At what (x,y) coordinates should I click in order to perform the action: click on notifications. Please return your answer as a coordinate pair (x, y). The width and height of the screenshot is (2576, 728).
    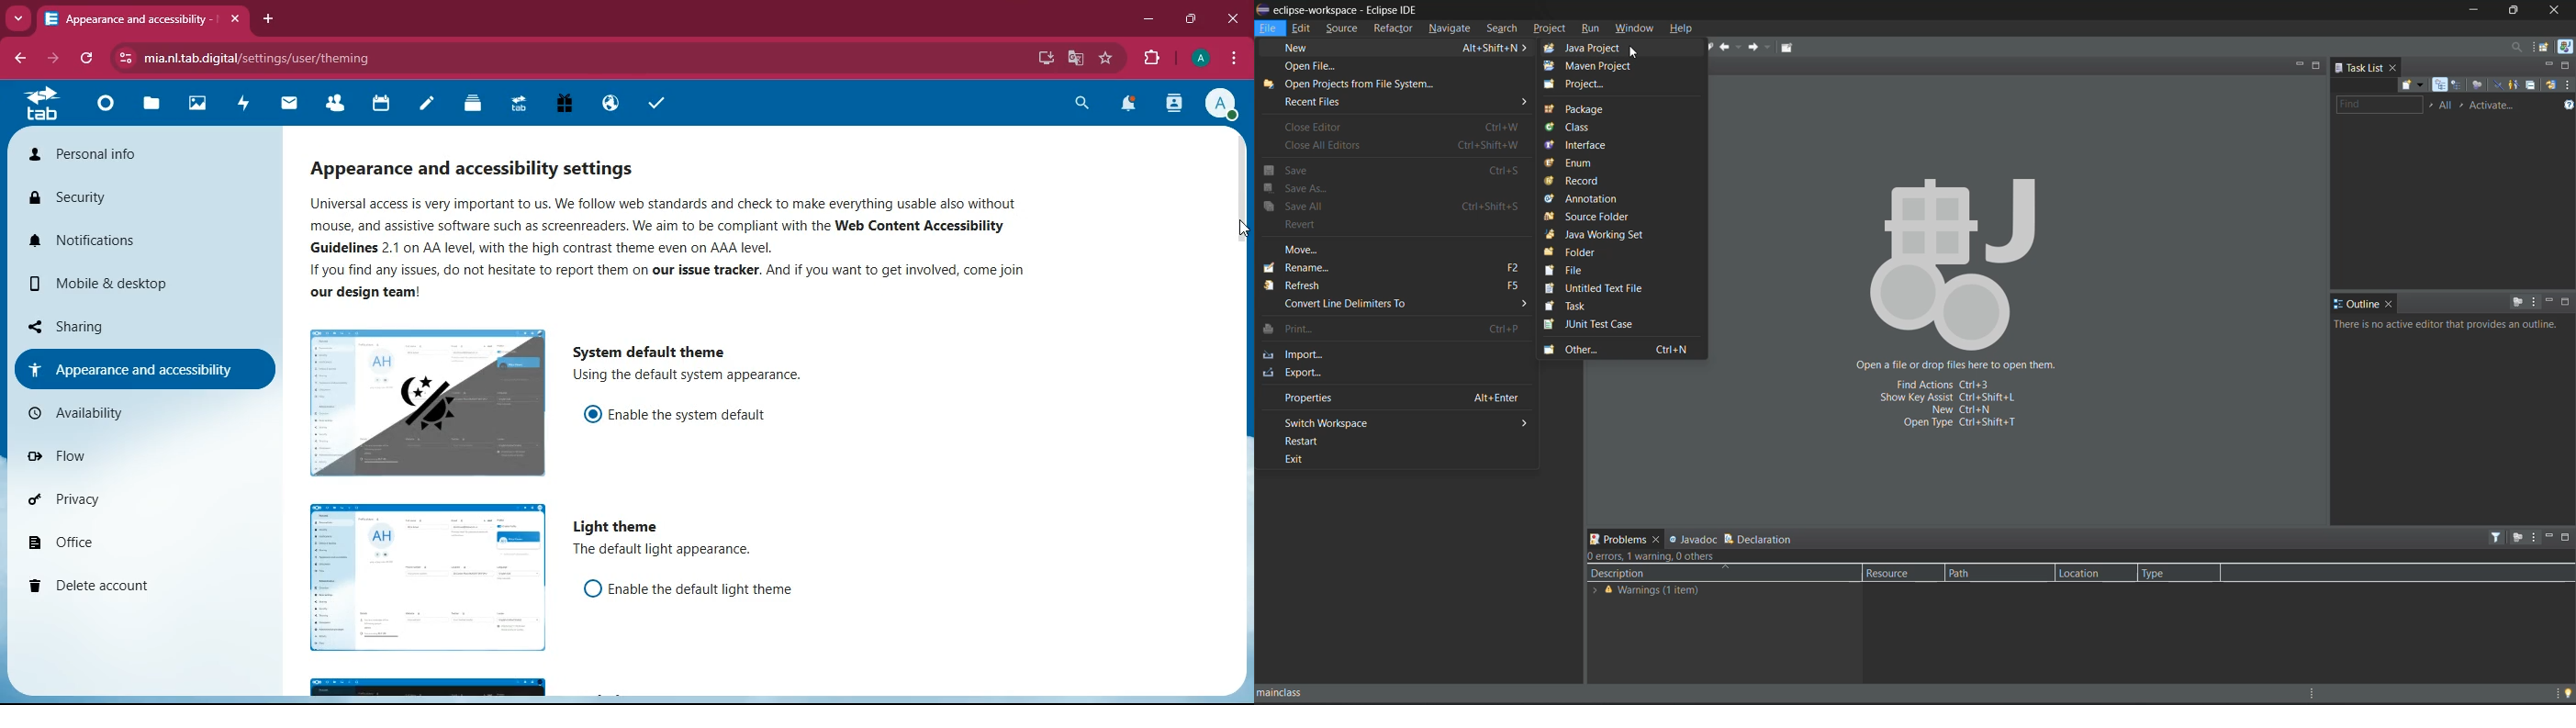
    Looking at the image, I should click on (1127, 105).